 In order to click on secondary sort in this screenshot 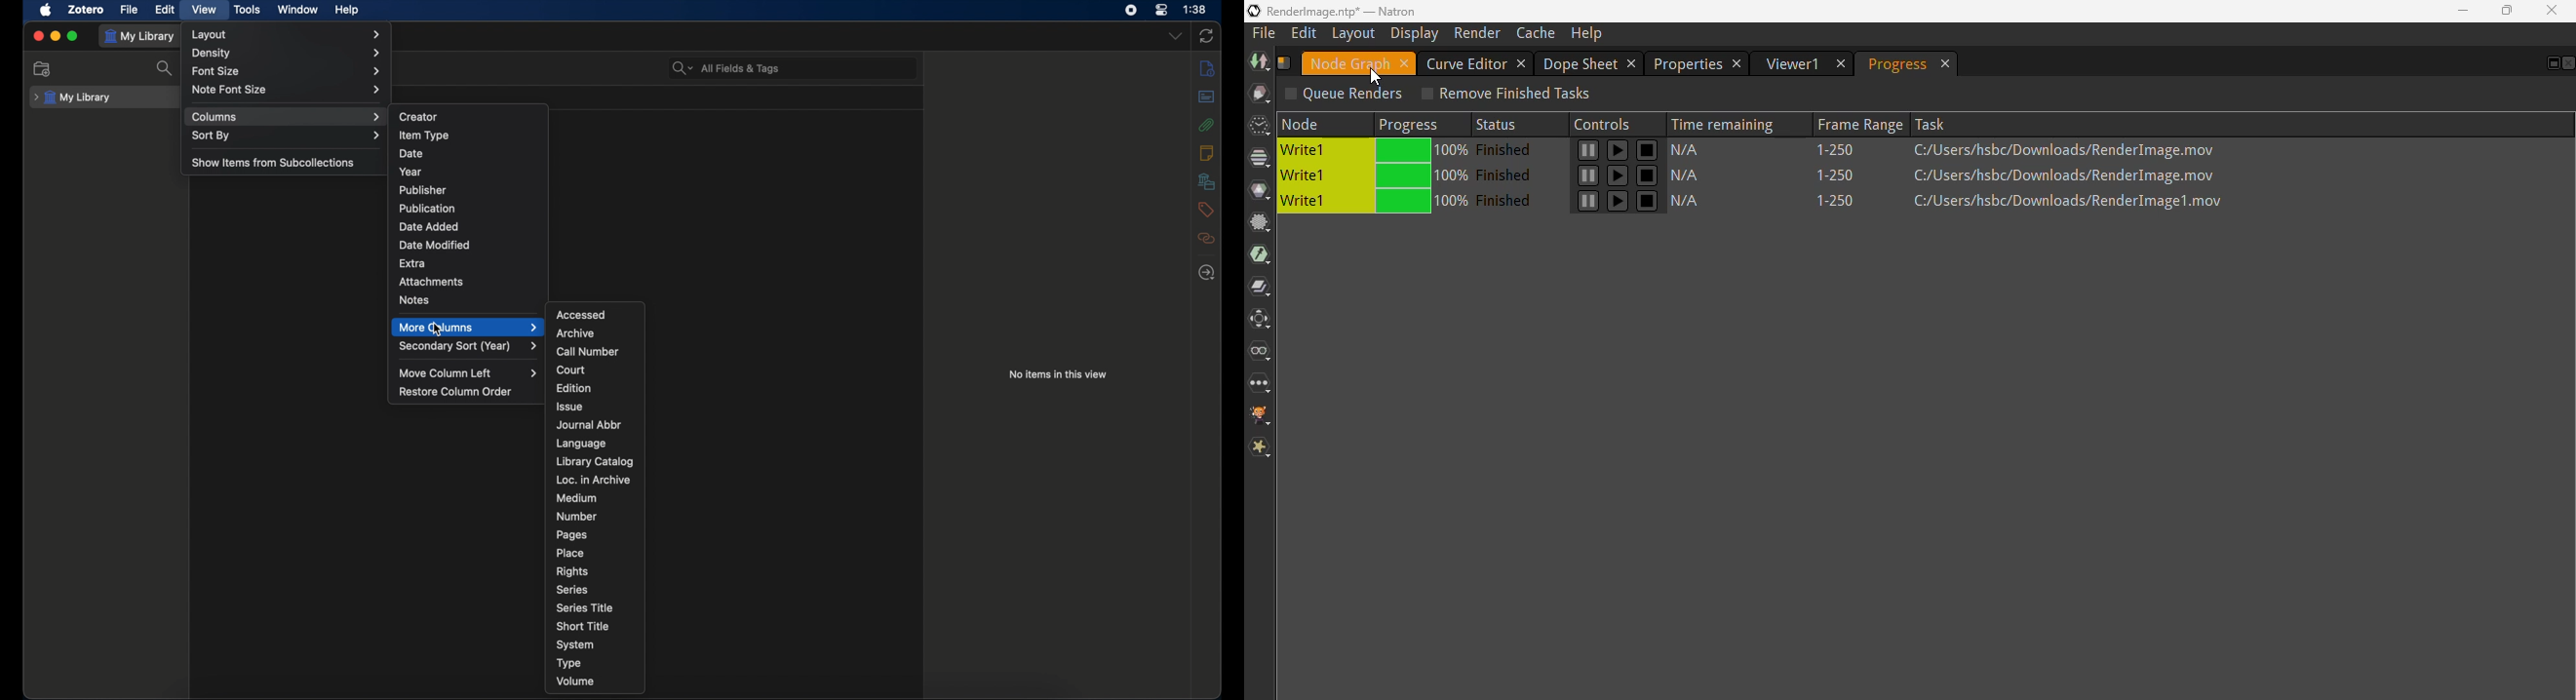, I will do `click(468, 346)`.